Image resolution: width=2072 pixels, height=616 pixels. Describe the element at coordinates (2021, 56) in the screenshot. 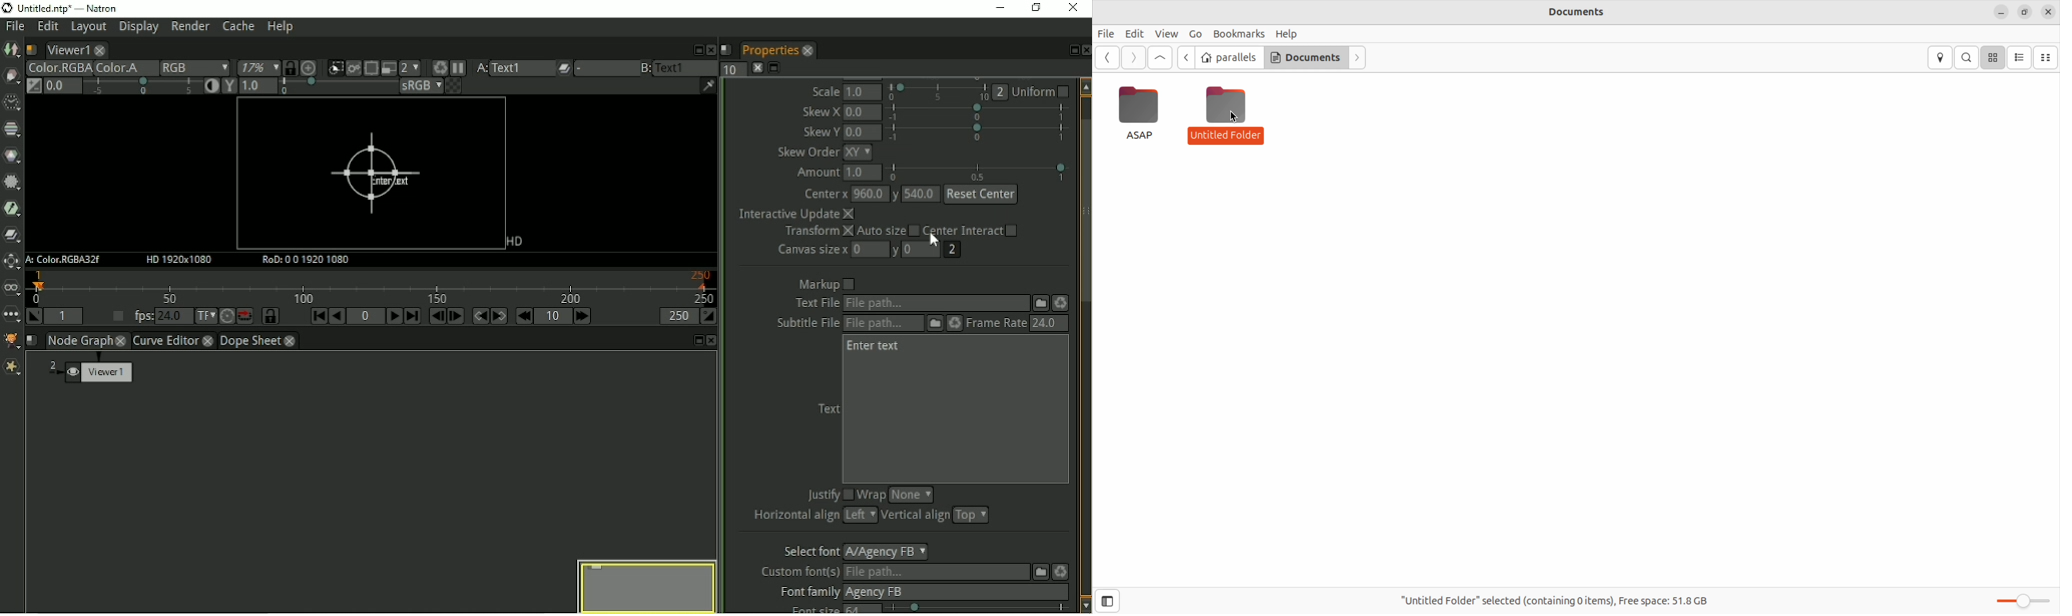

I see `list view` at that location.